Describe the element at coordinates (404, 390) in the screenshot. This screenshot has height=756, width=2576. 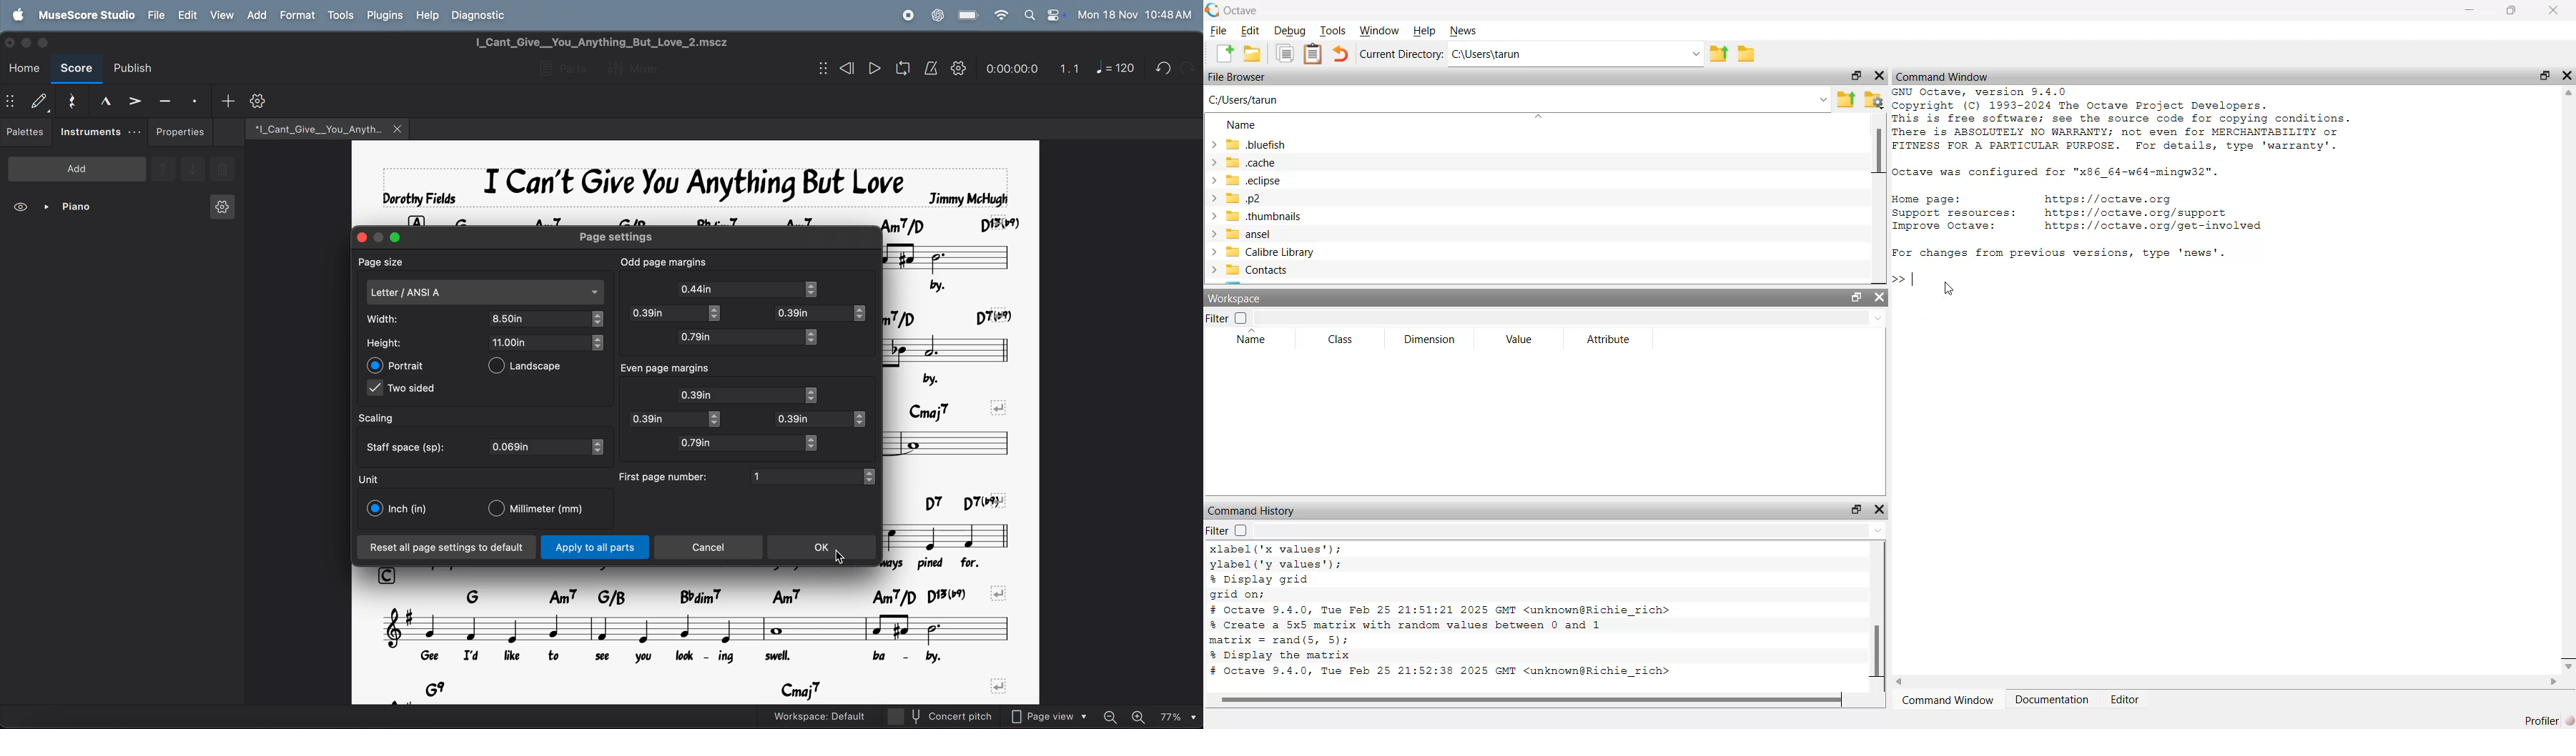
I see `two sided` at that location.